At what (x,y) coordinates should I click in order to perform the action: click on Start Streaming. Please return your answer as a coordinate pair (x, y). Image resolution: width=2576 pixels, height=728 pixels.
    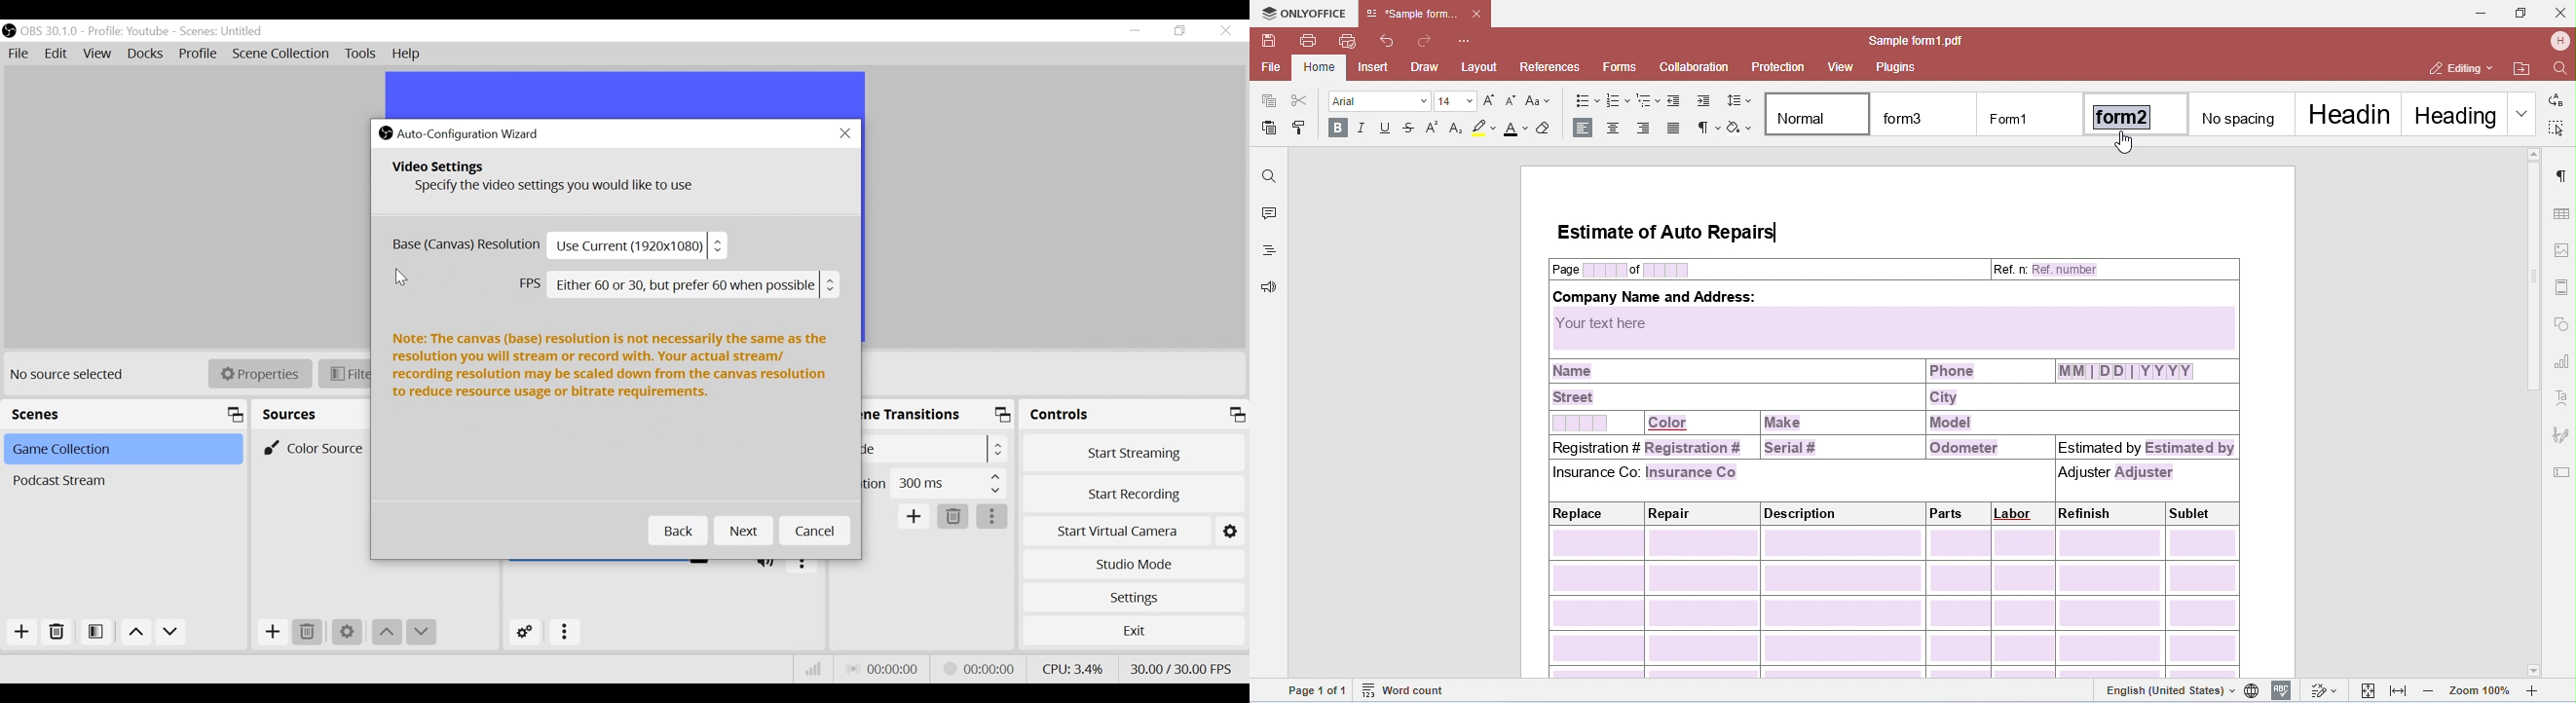
    Looking at the image, I should click on (1131, 451).